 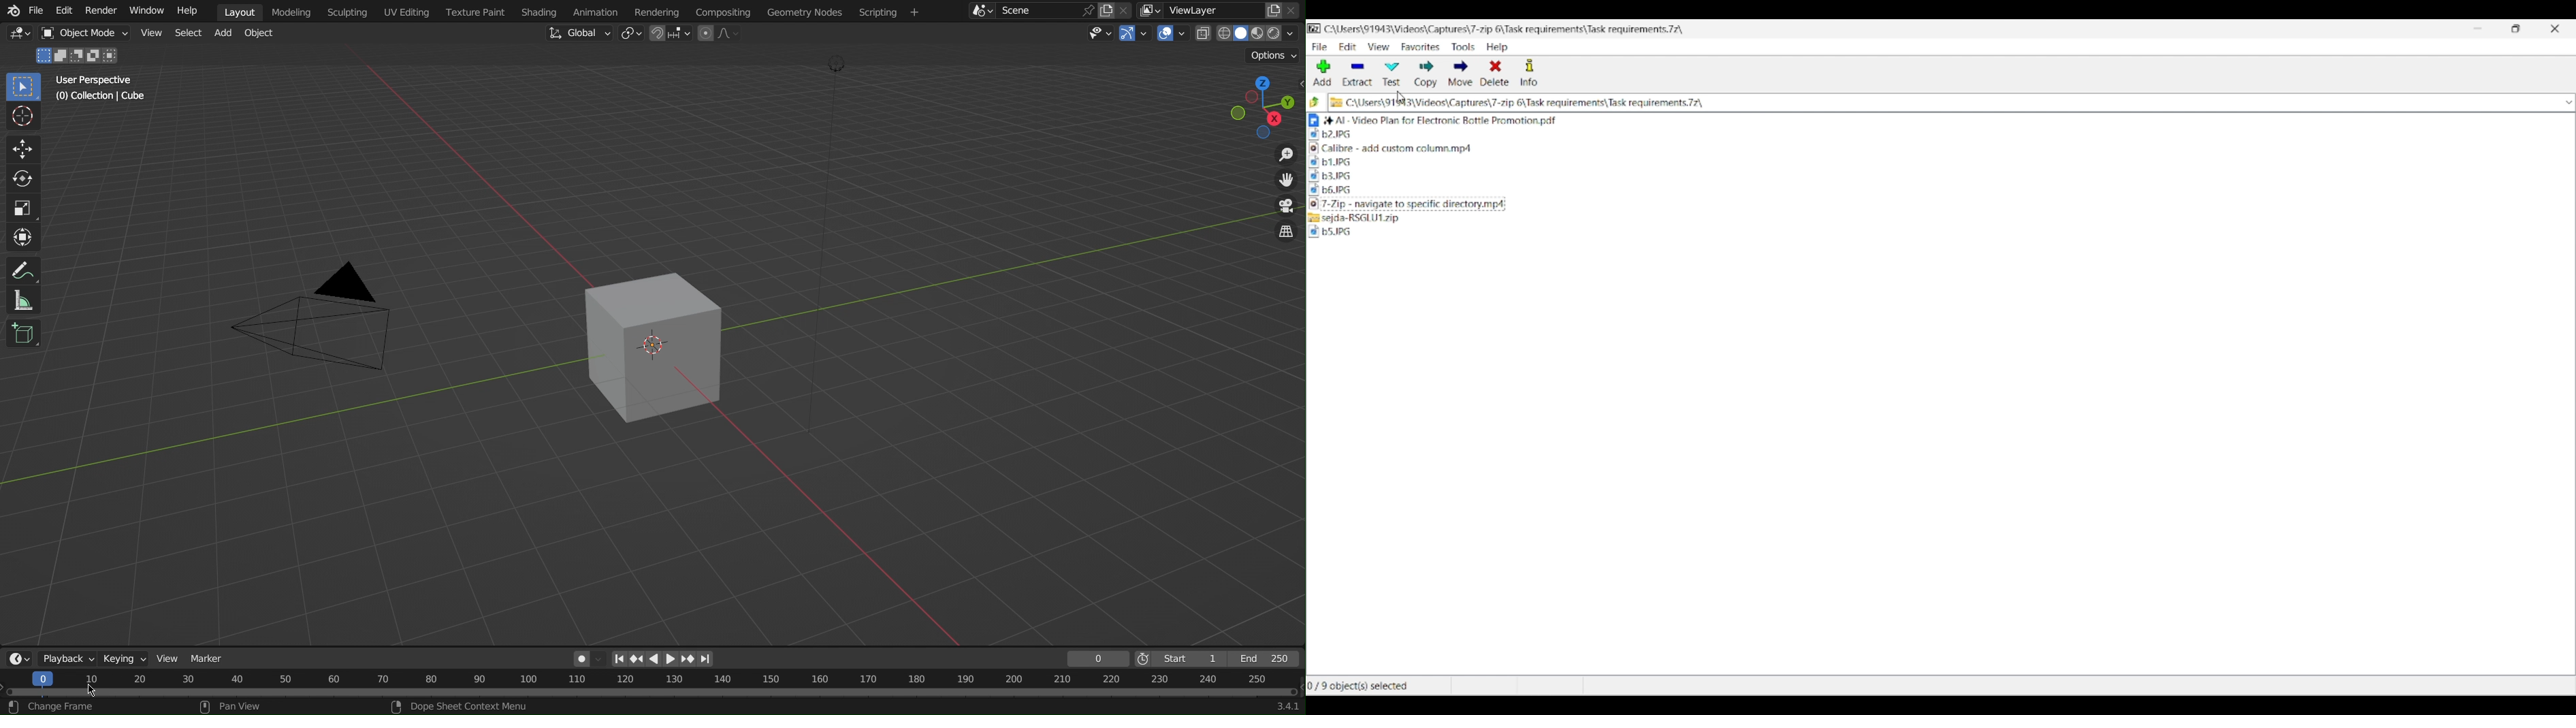 What do you see at coordinates (978, 11) in the screenshot?
I see `More Scene` at bounding box center [978, 11].